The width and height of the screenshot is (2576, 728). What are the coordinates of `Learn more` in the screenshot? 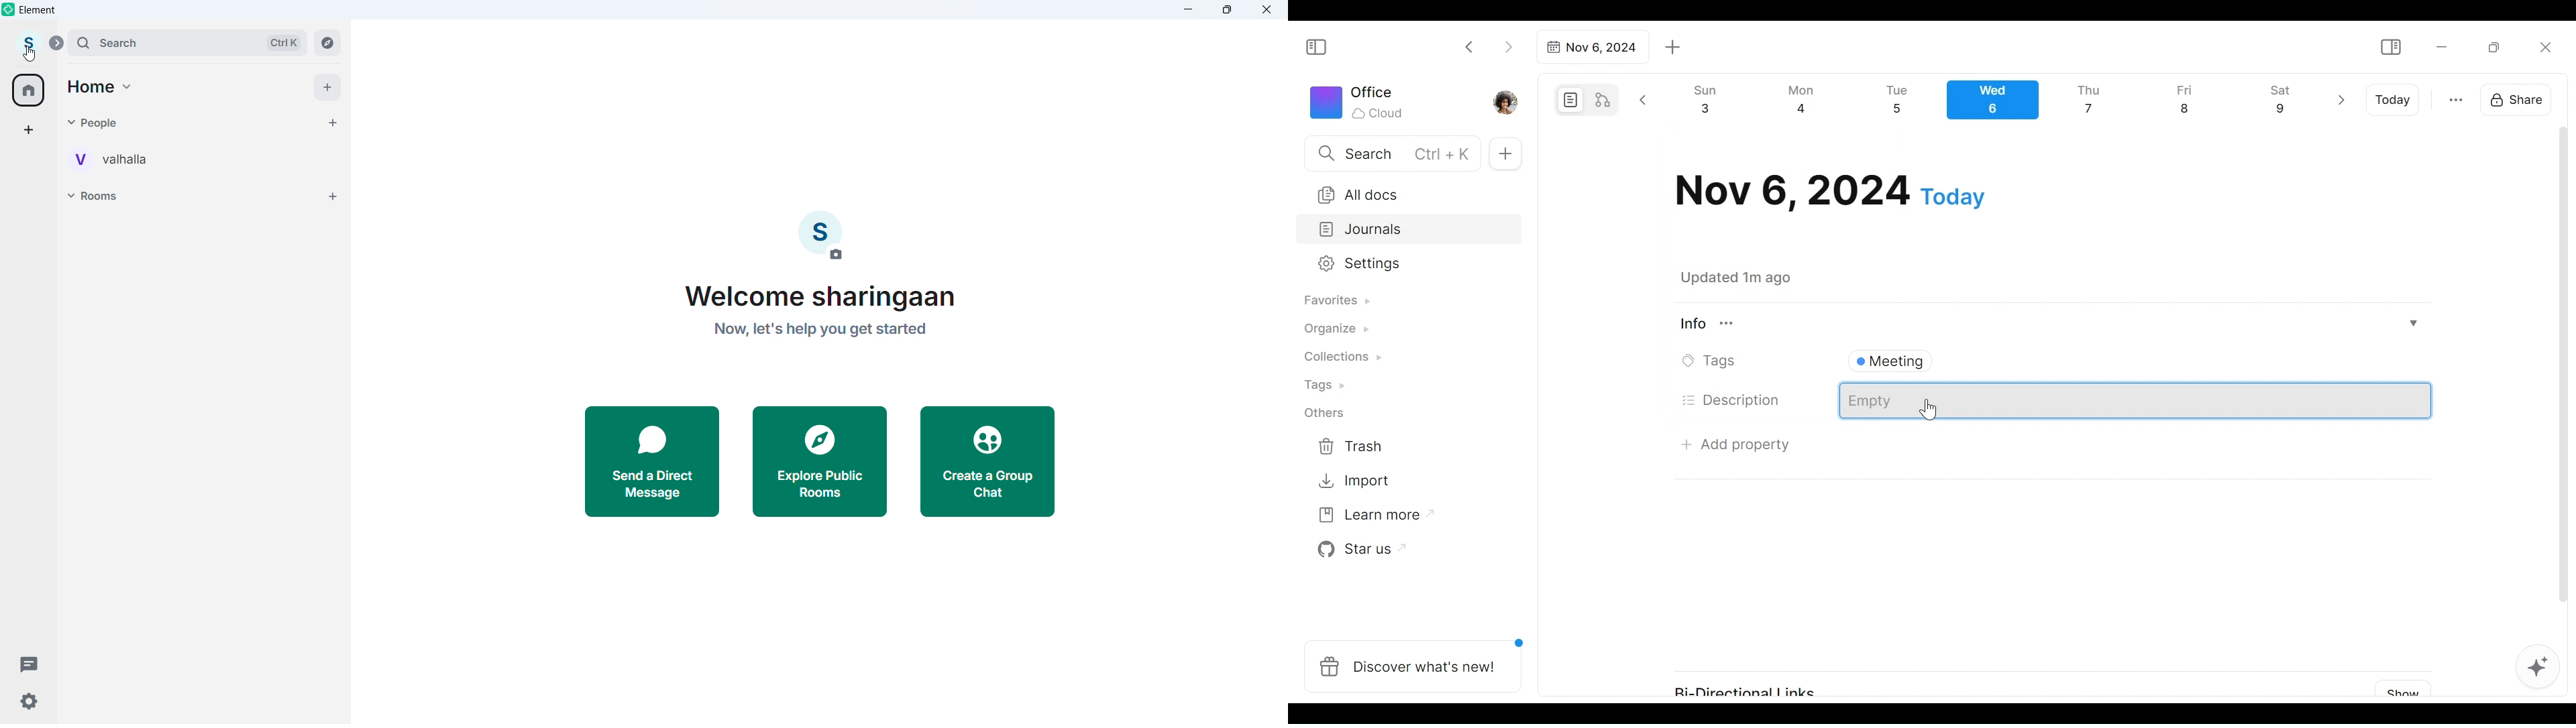 It's located at (1369, 518).